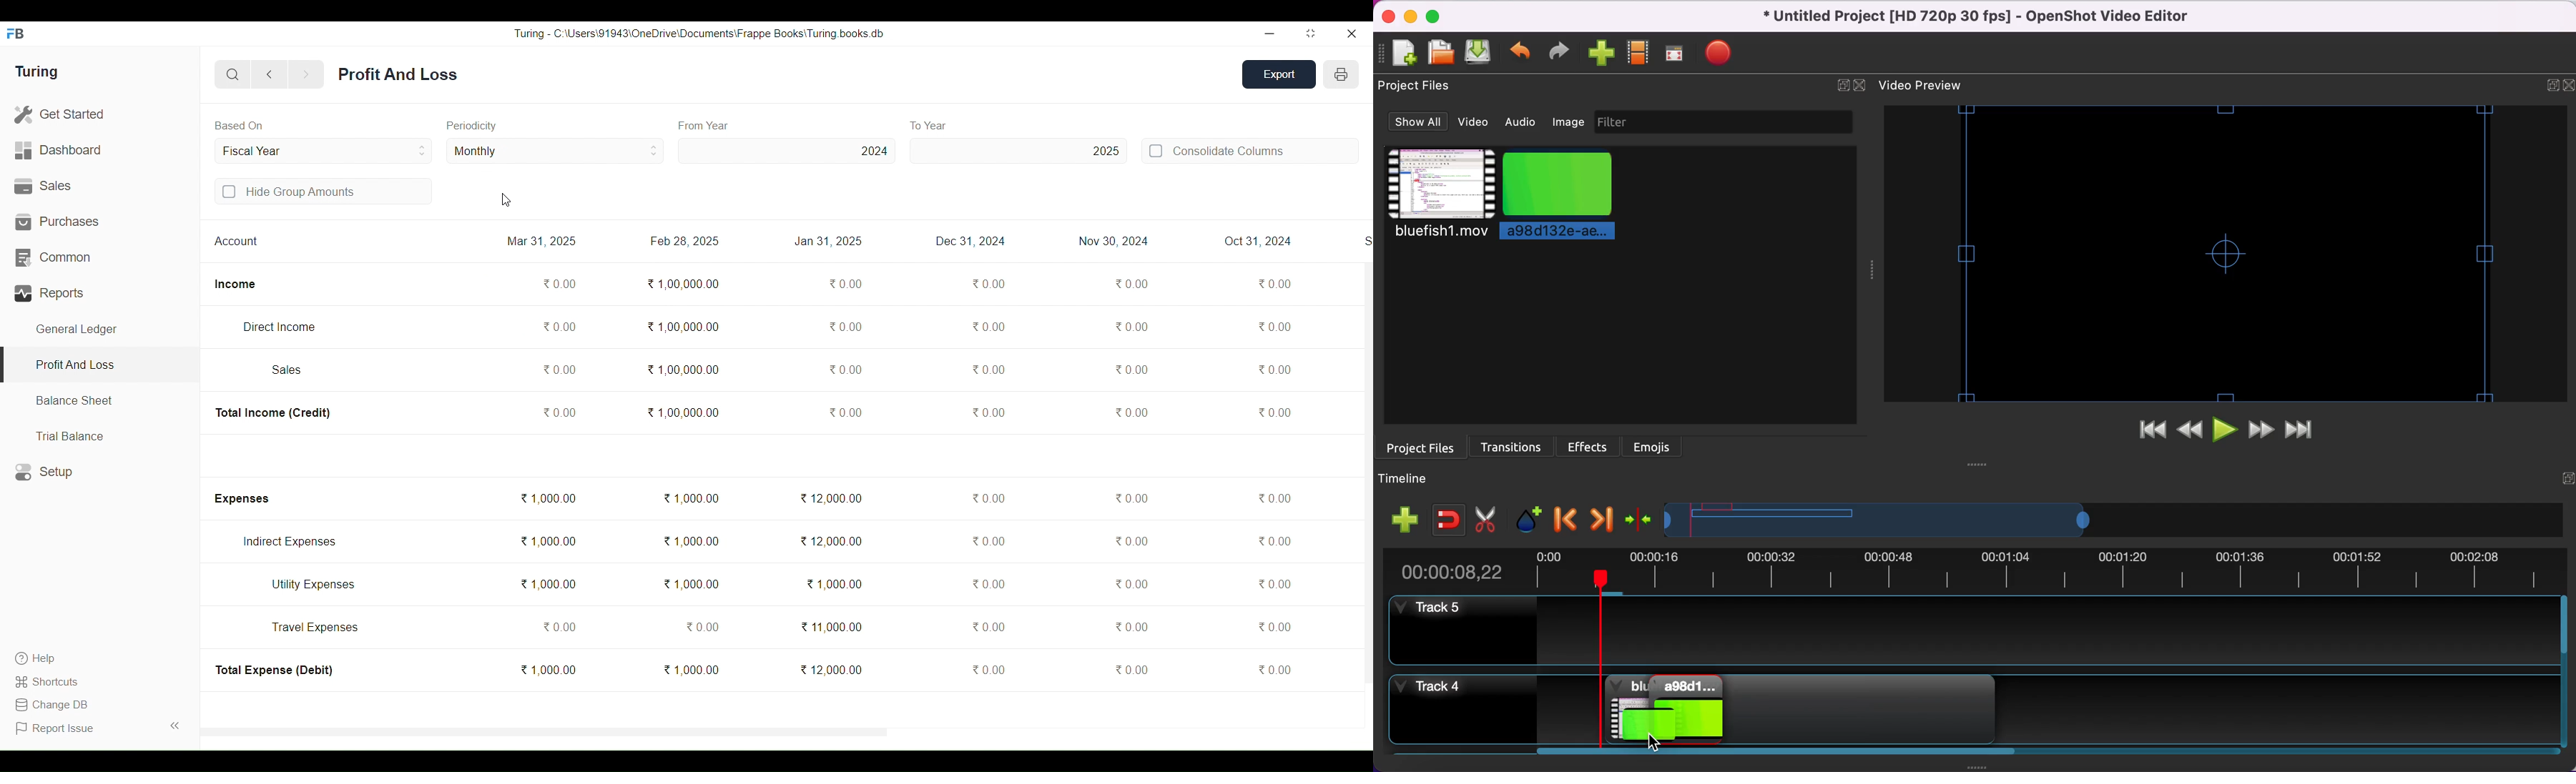 The image size is (2576, 784). What do you see at coordinates (1311, 34) in the screenshot?
I see `Change dimension` at bounding box center [1311, 34].